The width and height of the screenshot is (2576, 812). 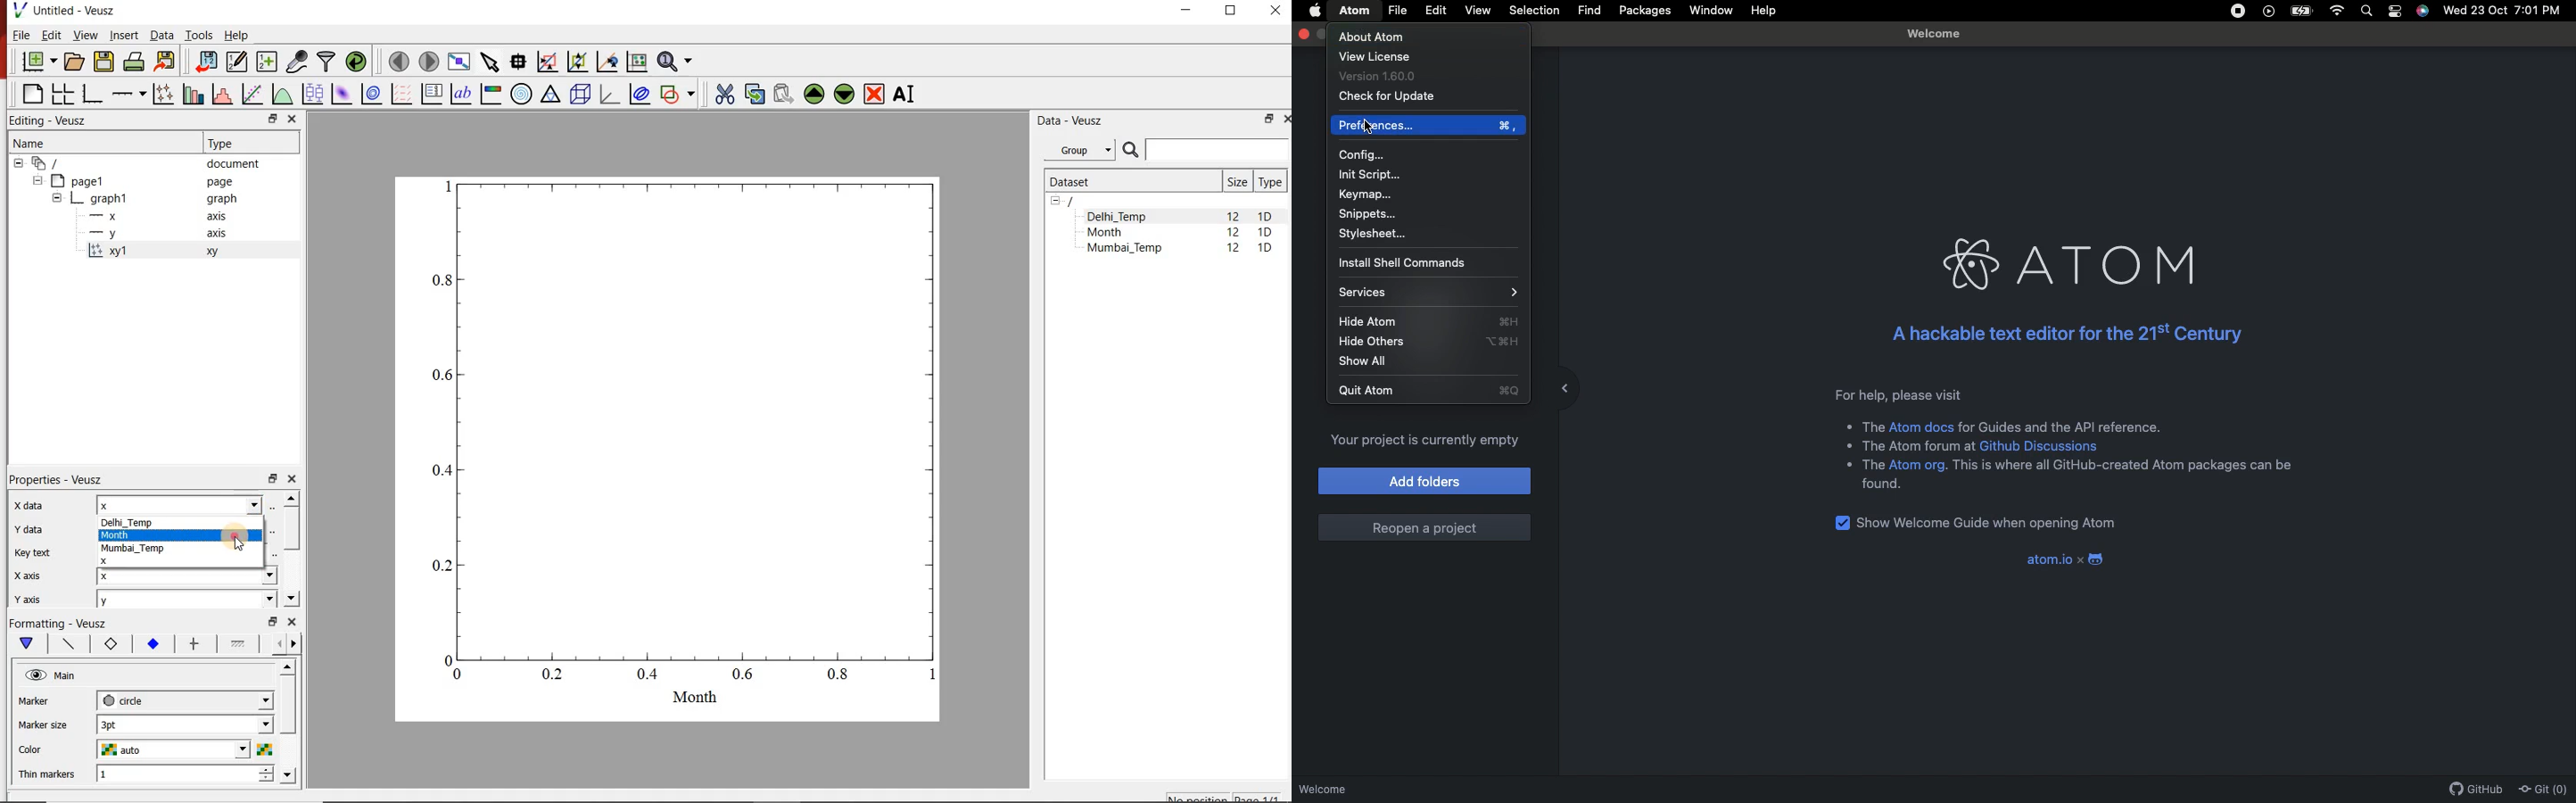 What do you see at coordinates (1304, 33) in the screenshot?
I see `Close` at bounding box center [1304, 33].